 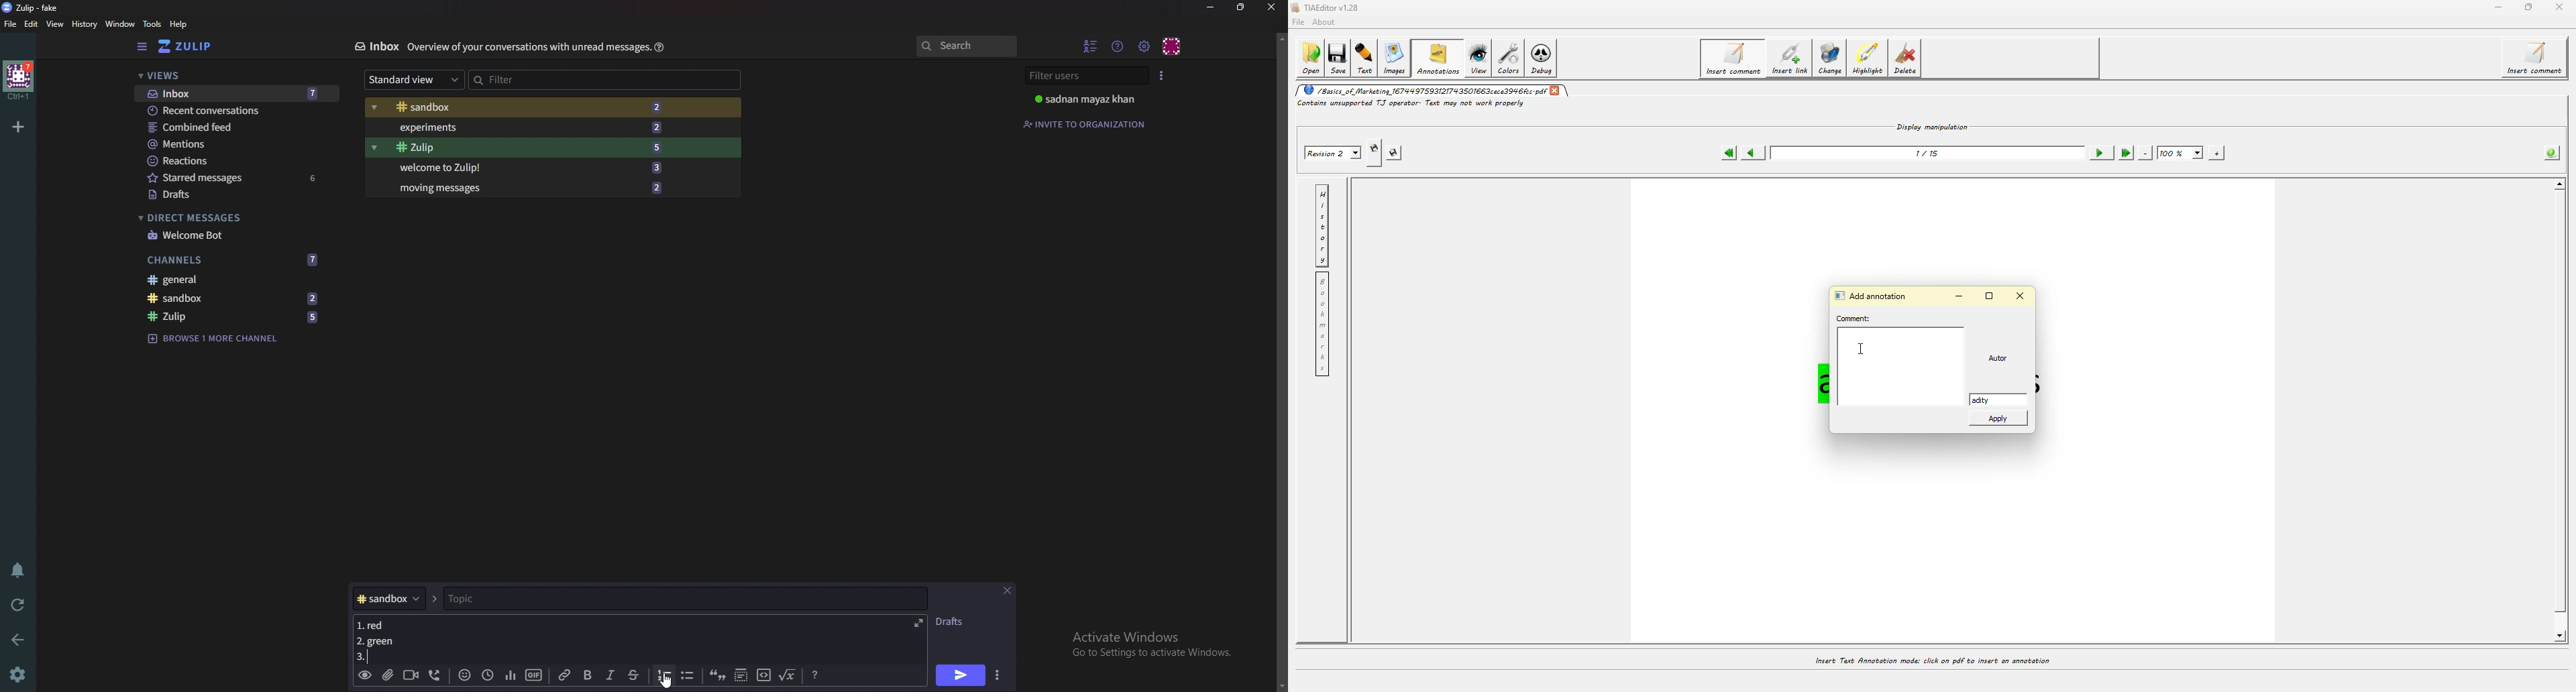 I want to click on mentions, so click(x=236, y=145).